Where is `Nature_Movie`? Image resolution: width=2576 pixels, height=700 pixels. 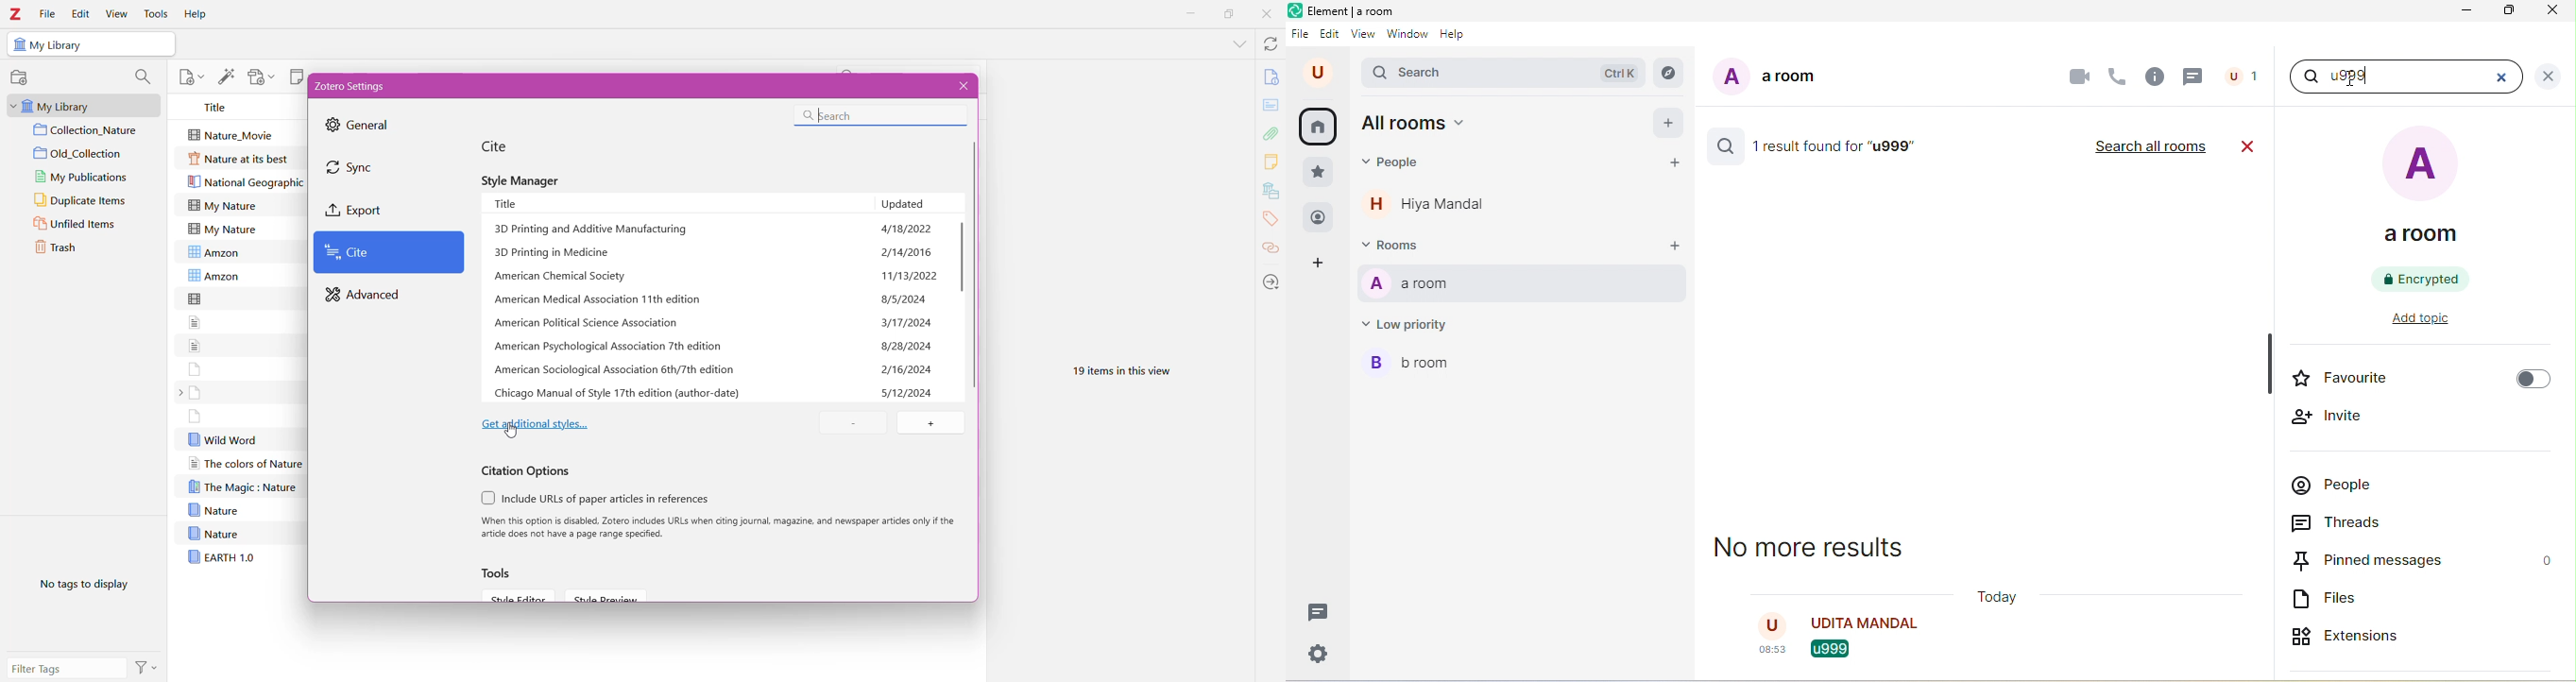 Nature_Movie is located at coordinates (235, 133).